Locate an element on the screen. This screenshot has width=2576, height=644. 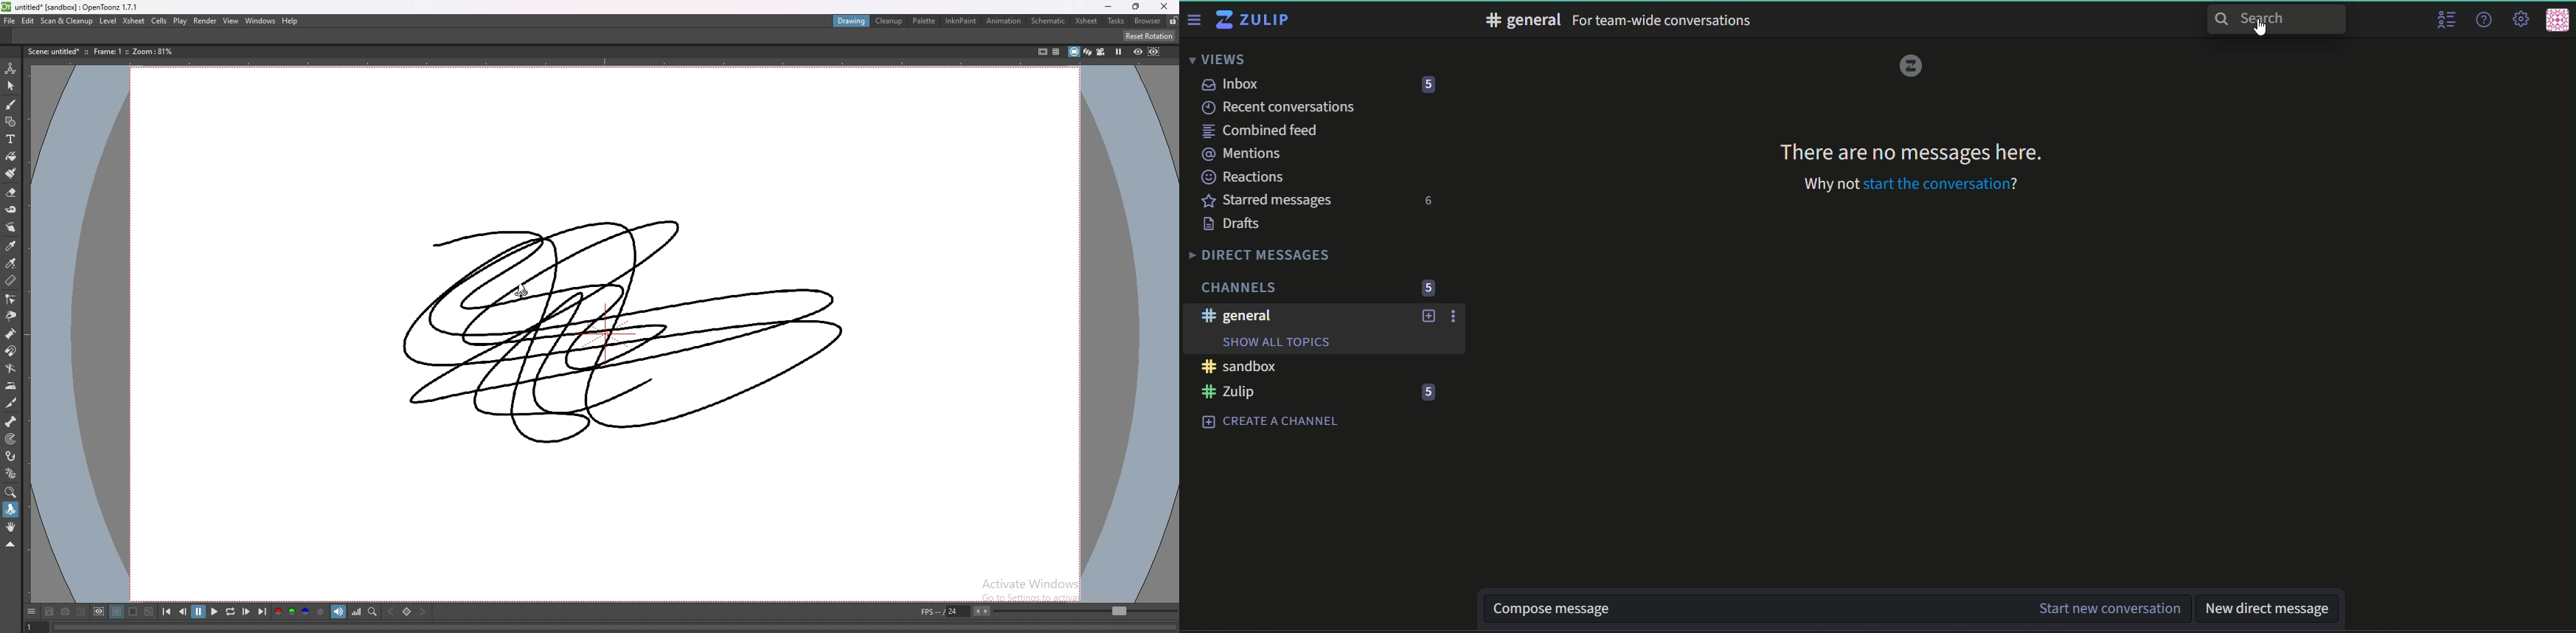
player is located at coordinates (614, 627).